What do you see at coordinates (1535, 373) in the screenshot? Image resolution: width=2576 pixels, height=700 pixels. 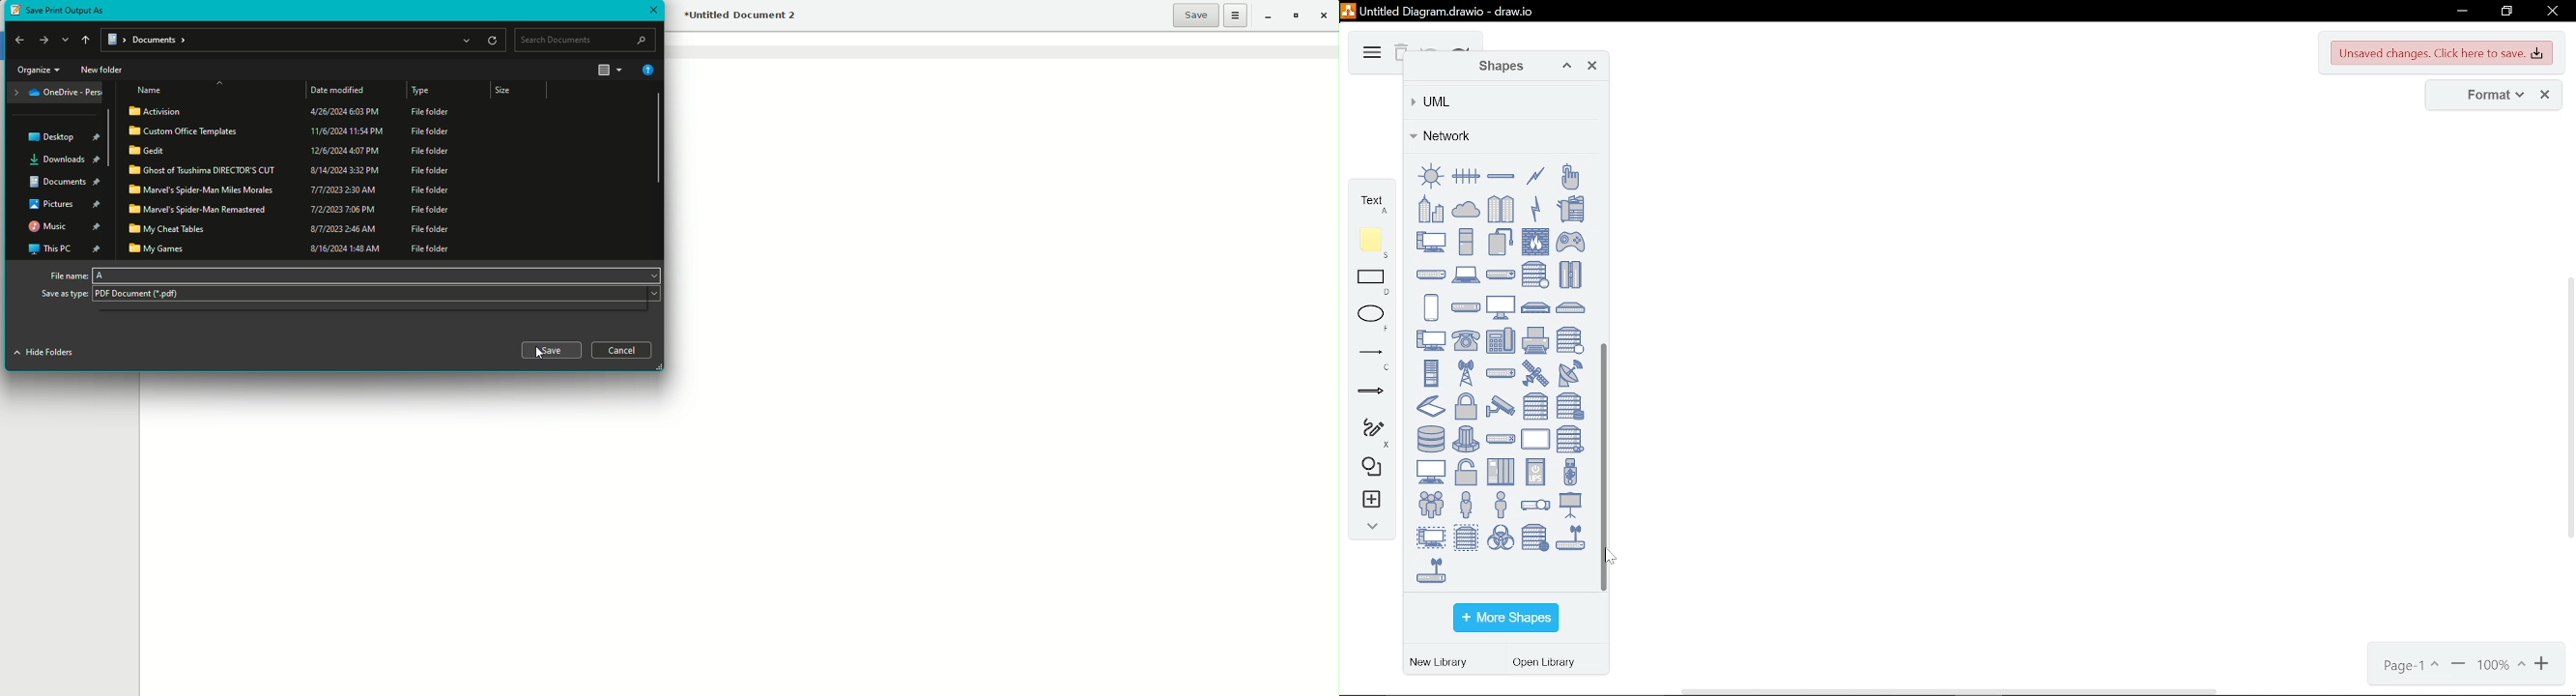 I see `satellite` at bounding box center [1535, 373].